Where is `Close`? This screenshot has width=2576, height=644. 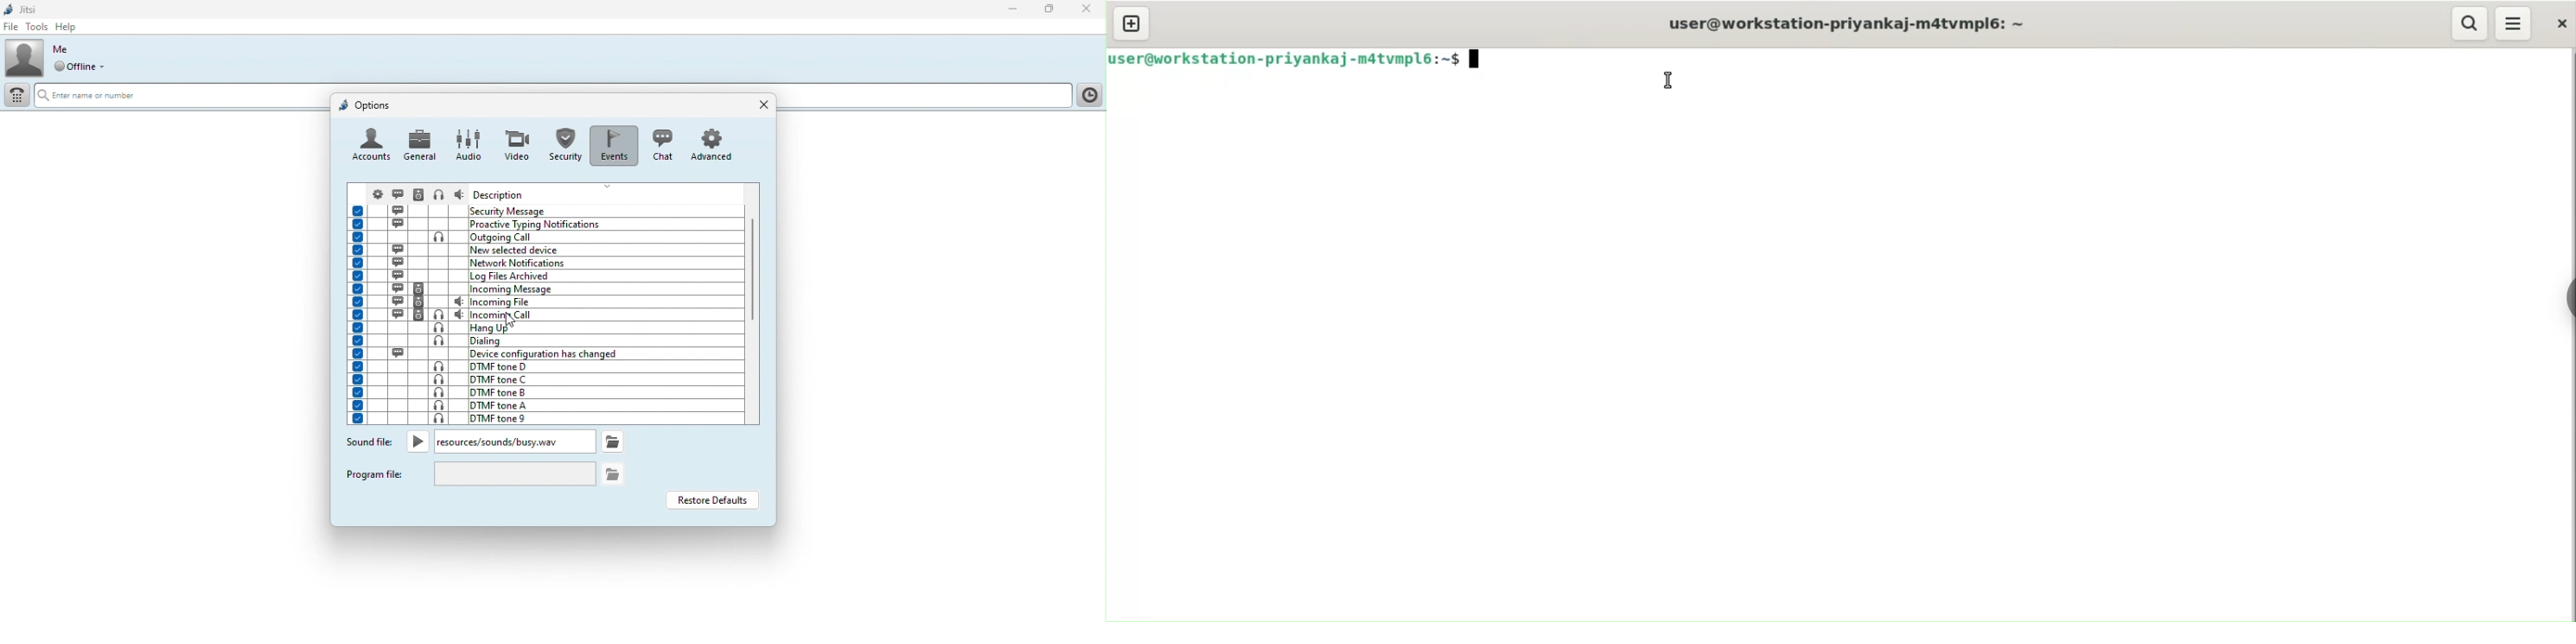 Close is located at coordinates (1087, 10).